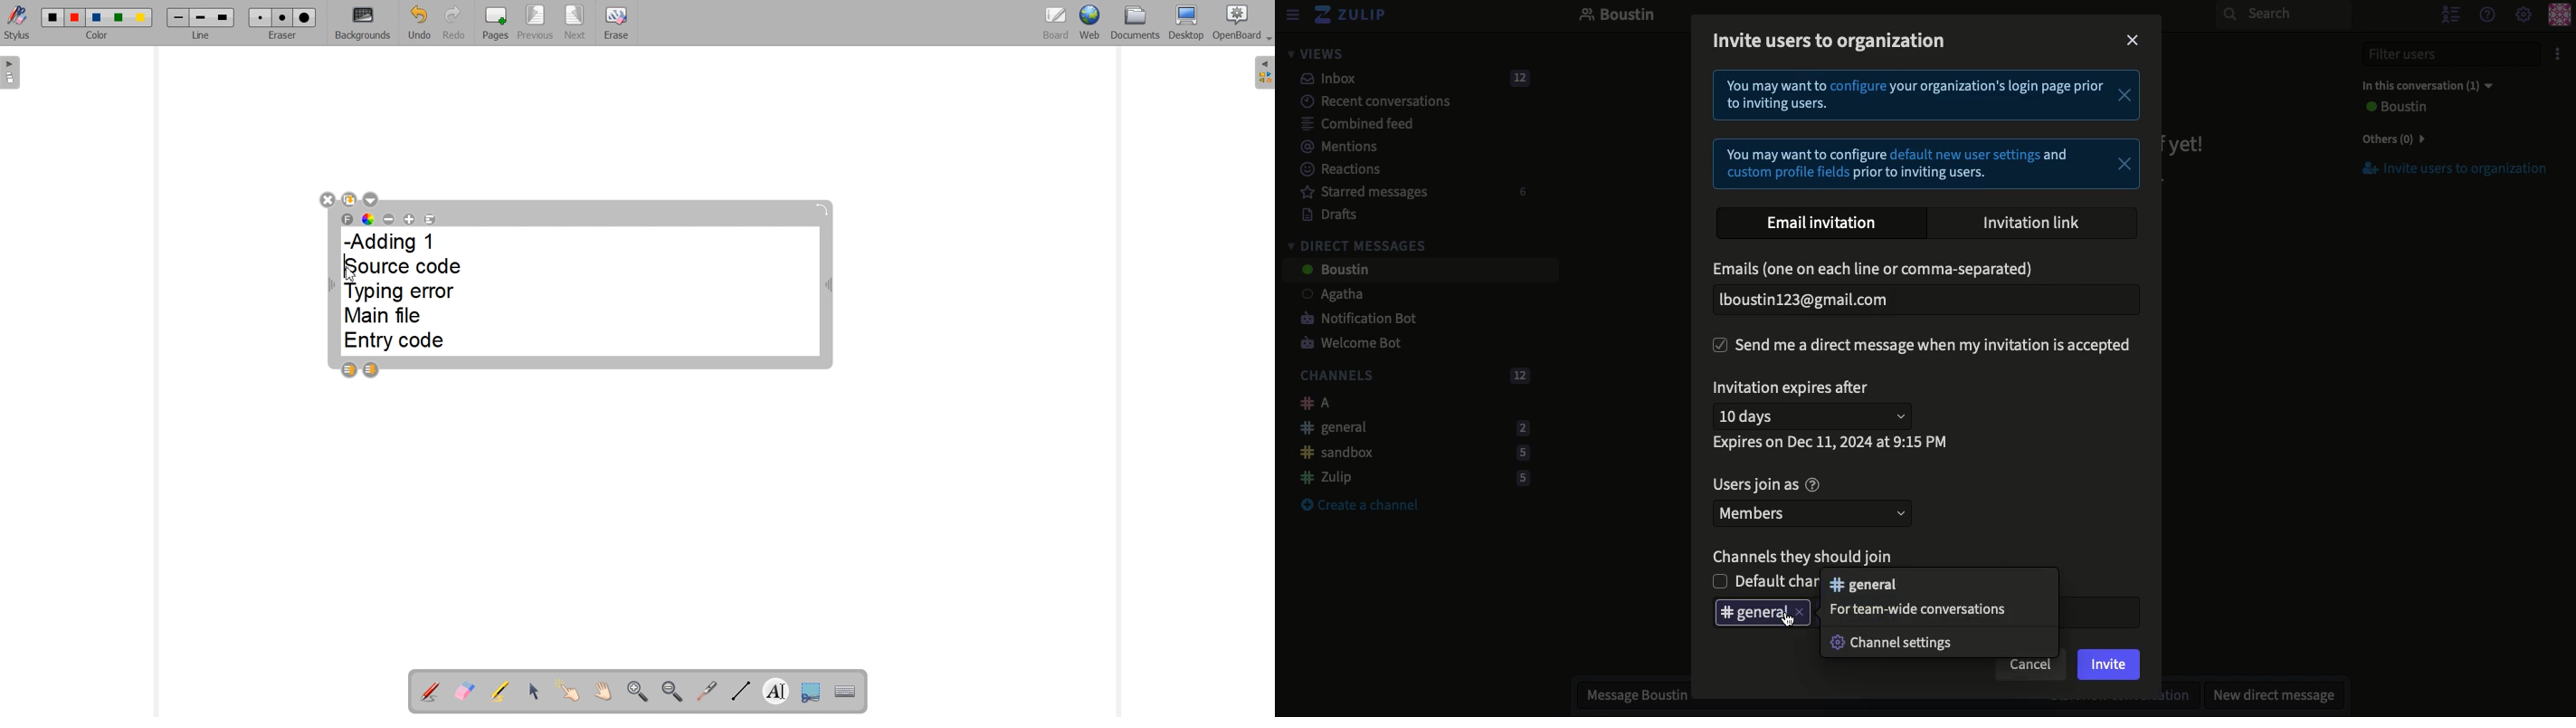 This screenshot has height=728, width=2576. What do you see at coordinates (1407, 79) in the screenshot?
I see `Inbox` at bounding box center [1407, 79].